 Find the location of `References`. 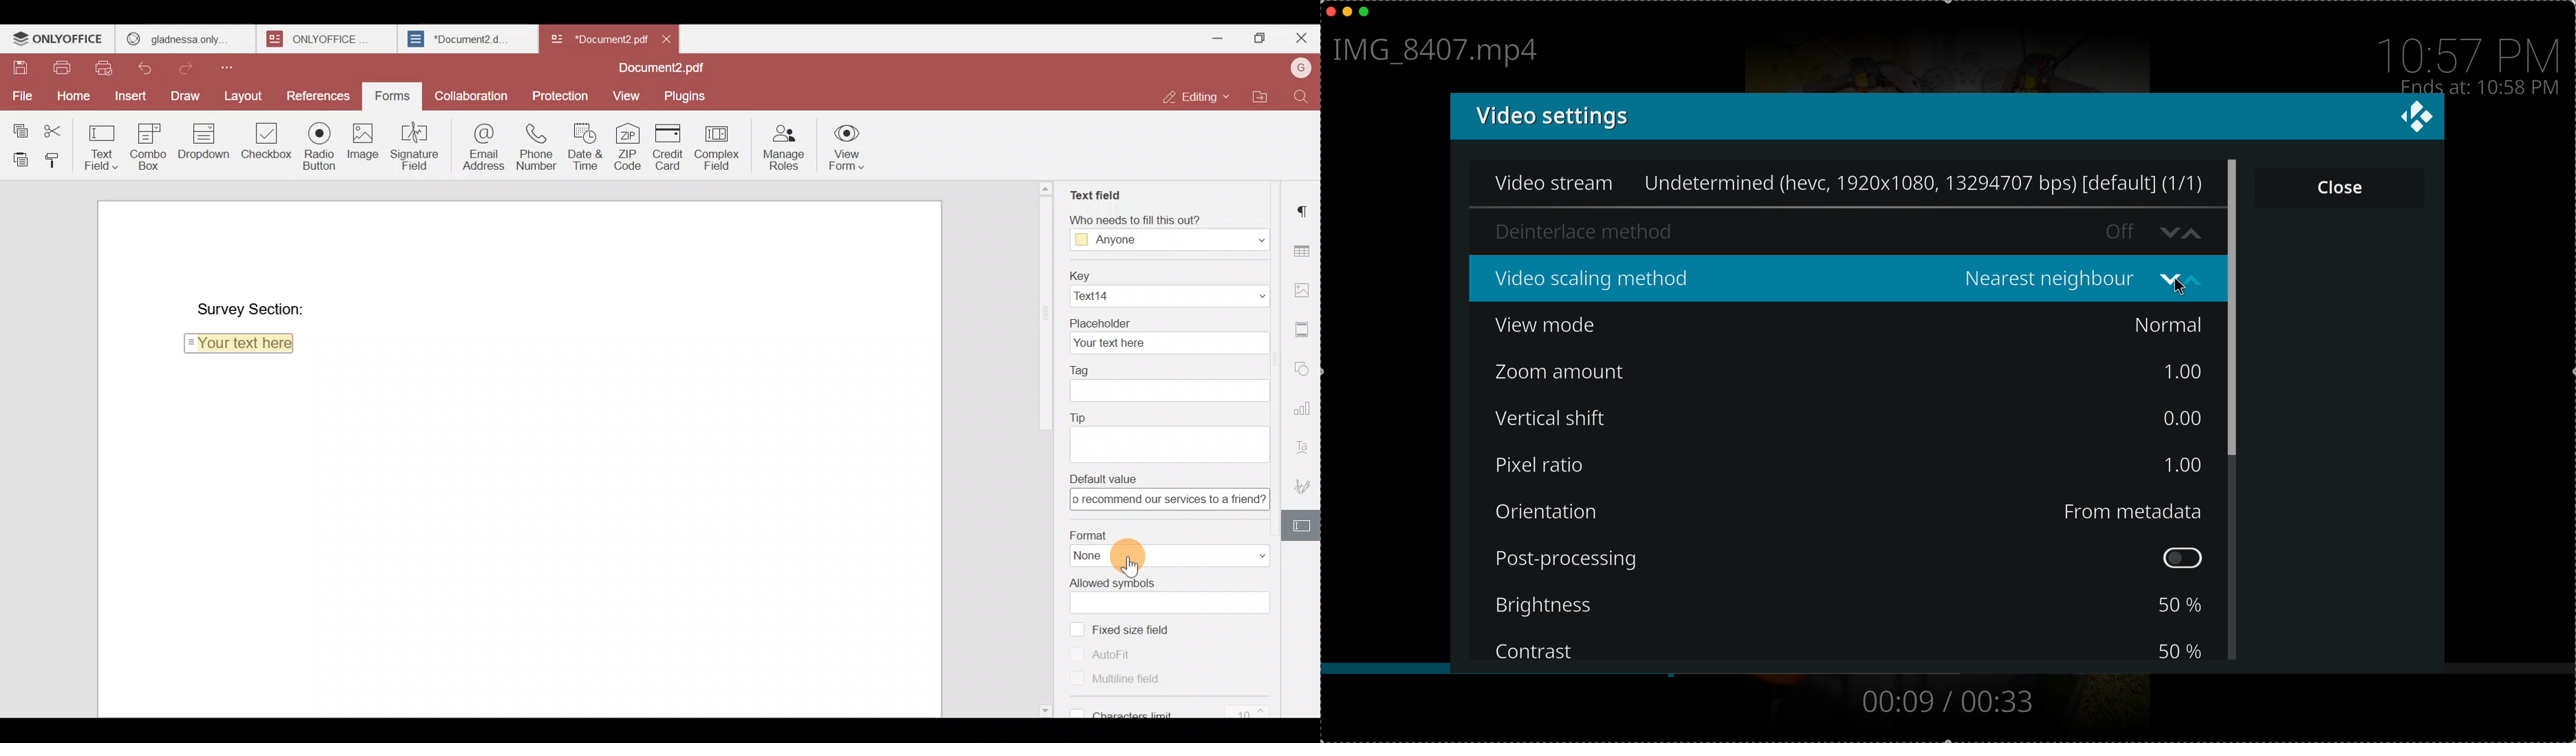

References is located at coordinates (317, 92).